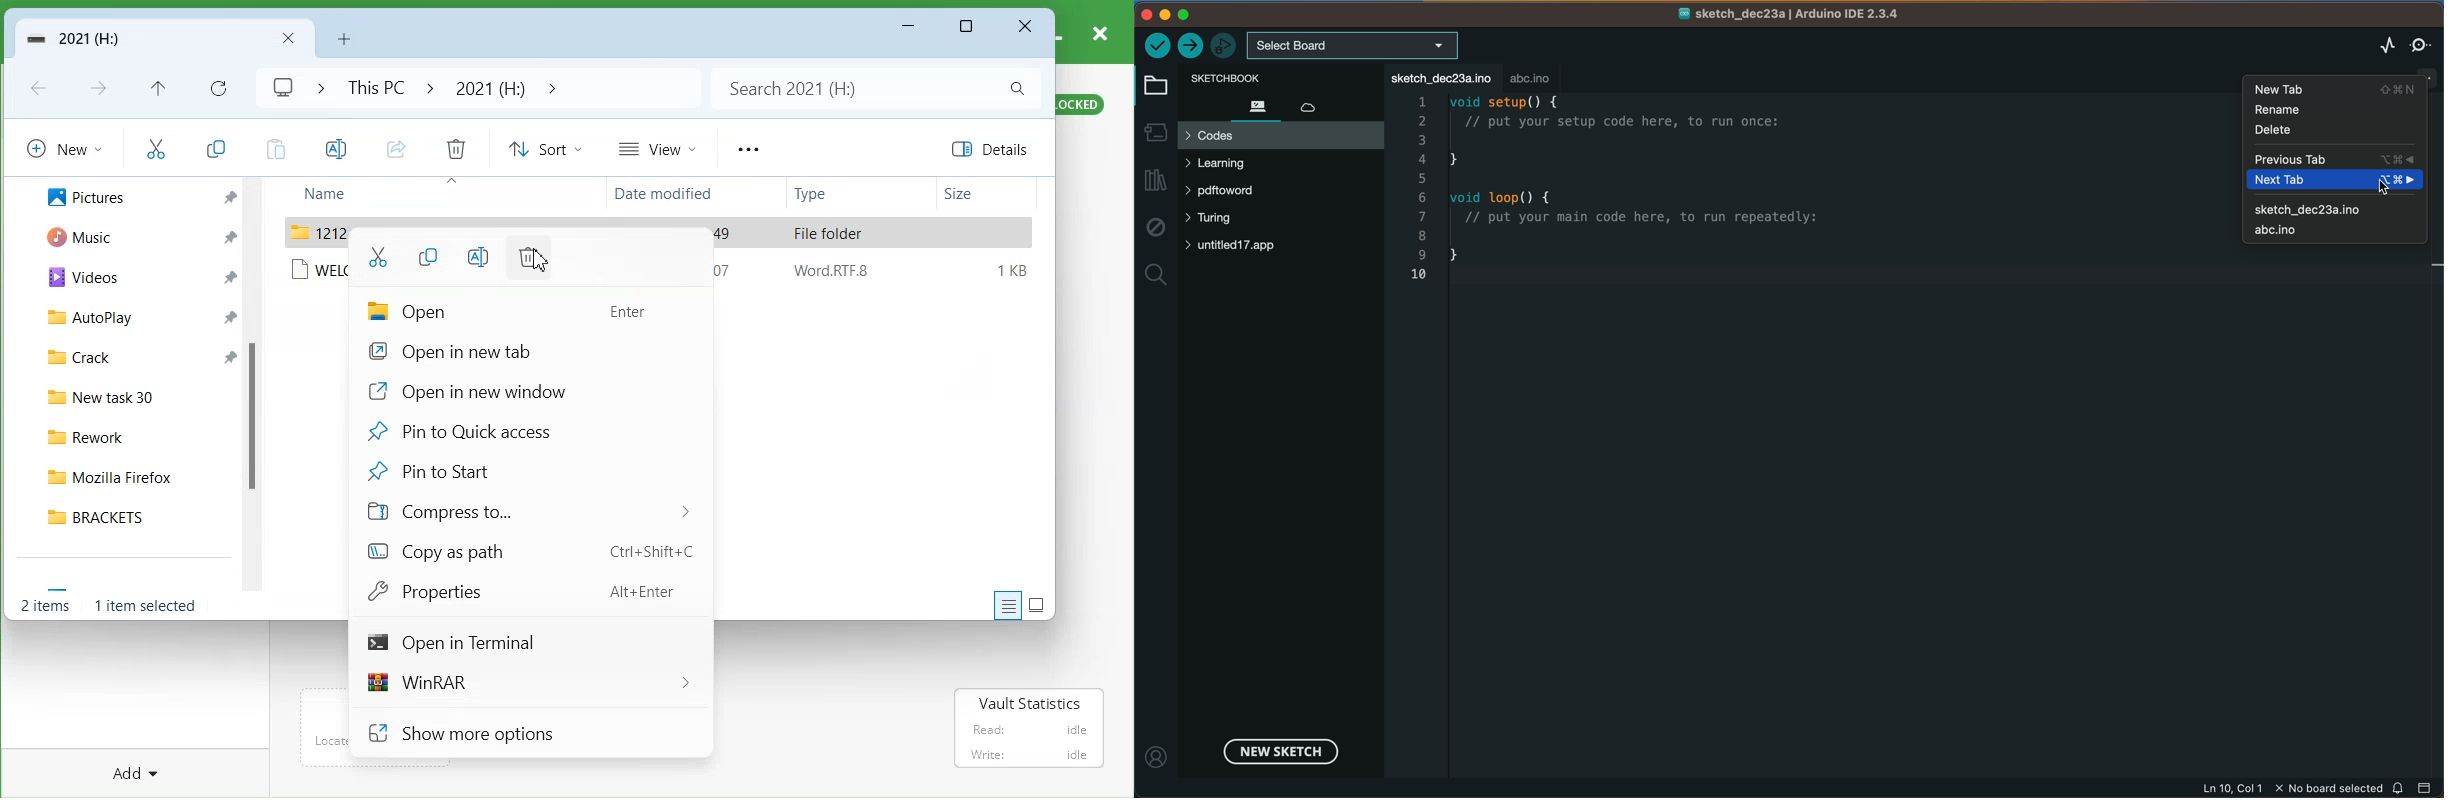 The image size is (2464, 812). Describe the element at coordinates (1708, 192) in the screenshot. I see `code` at that location.